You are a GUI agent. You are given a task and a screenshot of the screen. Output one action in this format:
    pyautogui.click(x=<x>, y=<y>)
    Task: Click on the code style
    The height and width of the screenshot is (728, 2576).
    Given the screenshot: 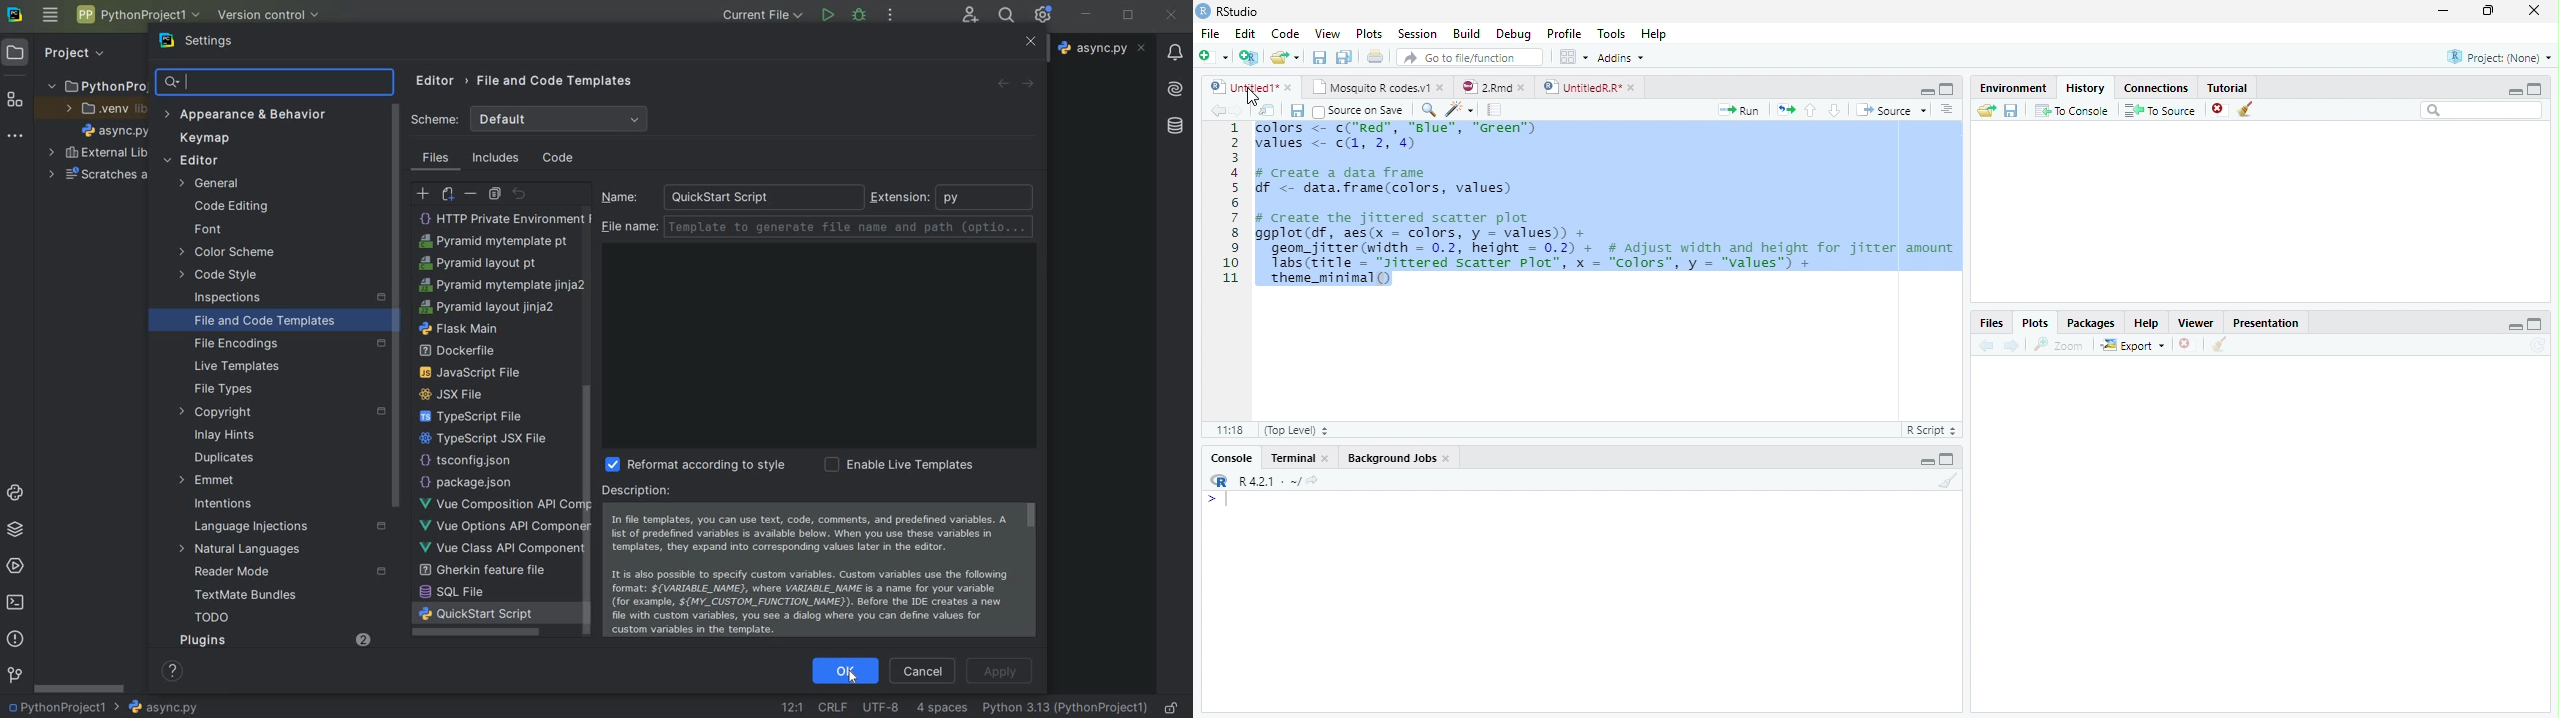 What is the action you would take?
    pyautogui.click(x=224, y=277)
    